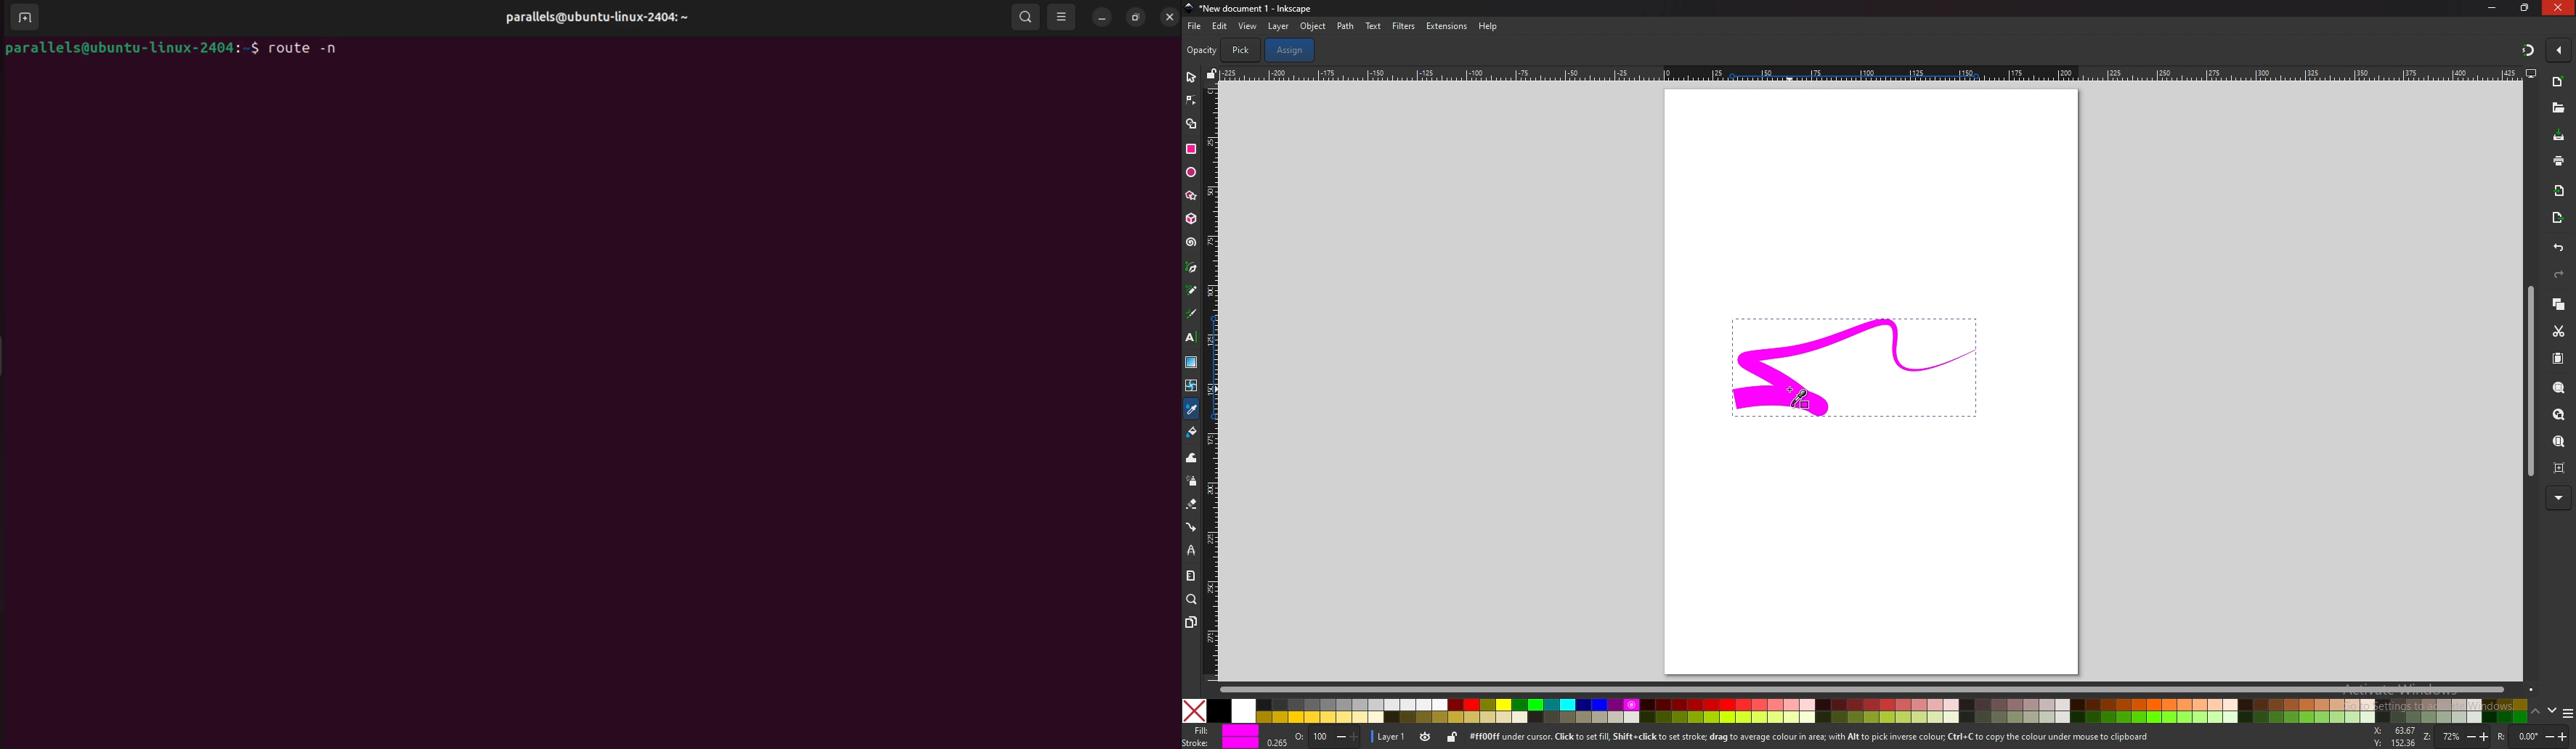 Image resolution: width=2576 pixels, height=756 pixels. Describe the element at coordinates (1191, 196) in the screenshot. I see `stars and polygons` at that location.